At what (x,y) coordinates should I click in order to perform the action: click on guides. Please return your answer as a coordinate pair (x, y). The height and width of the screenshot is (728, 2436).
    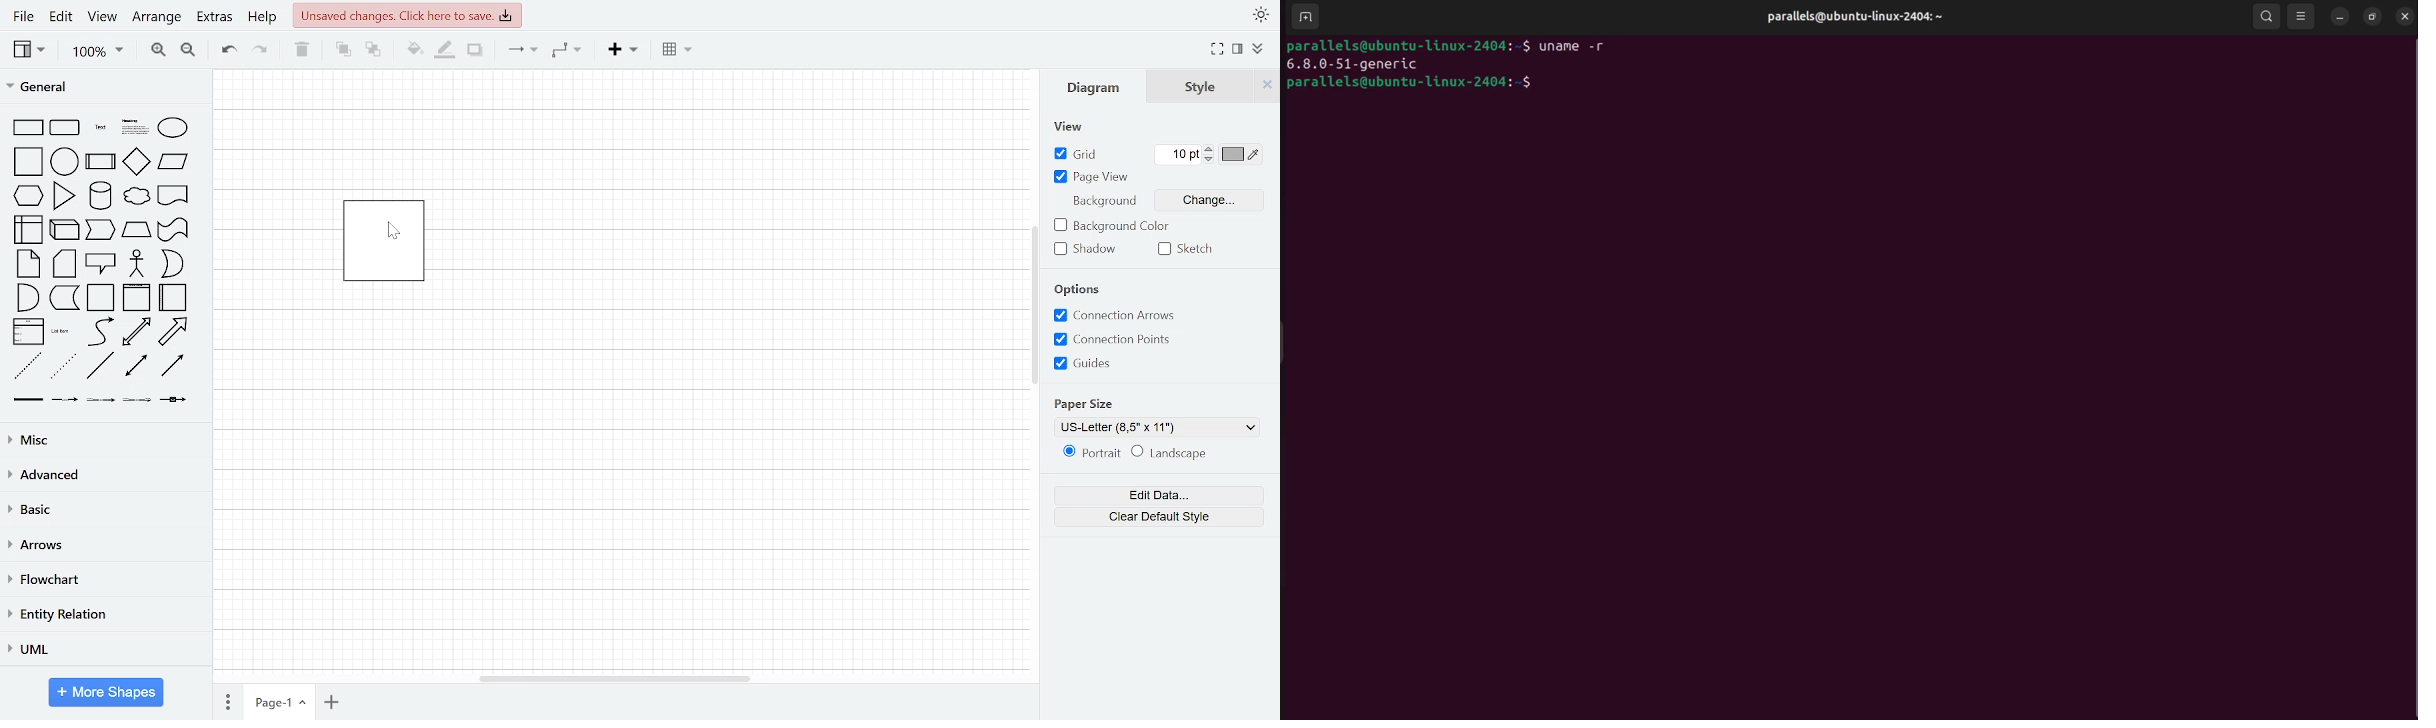
    Looking at the image, I should click on (1083, 363).